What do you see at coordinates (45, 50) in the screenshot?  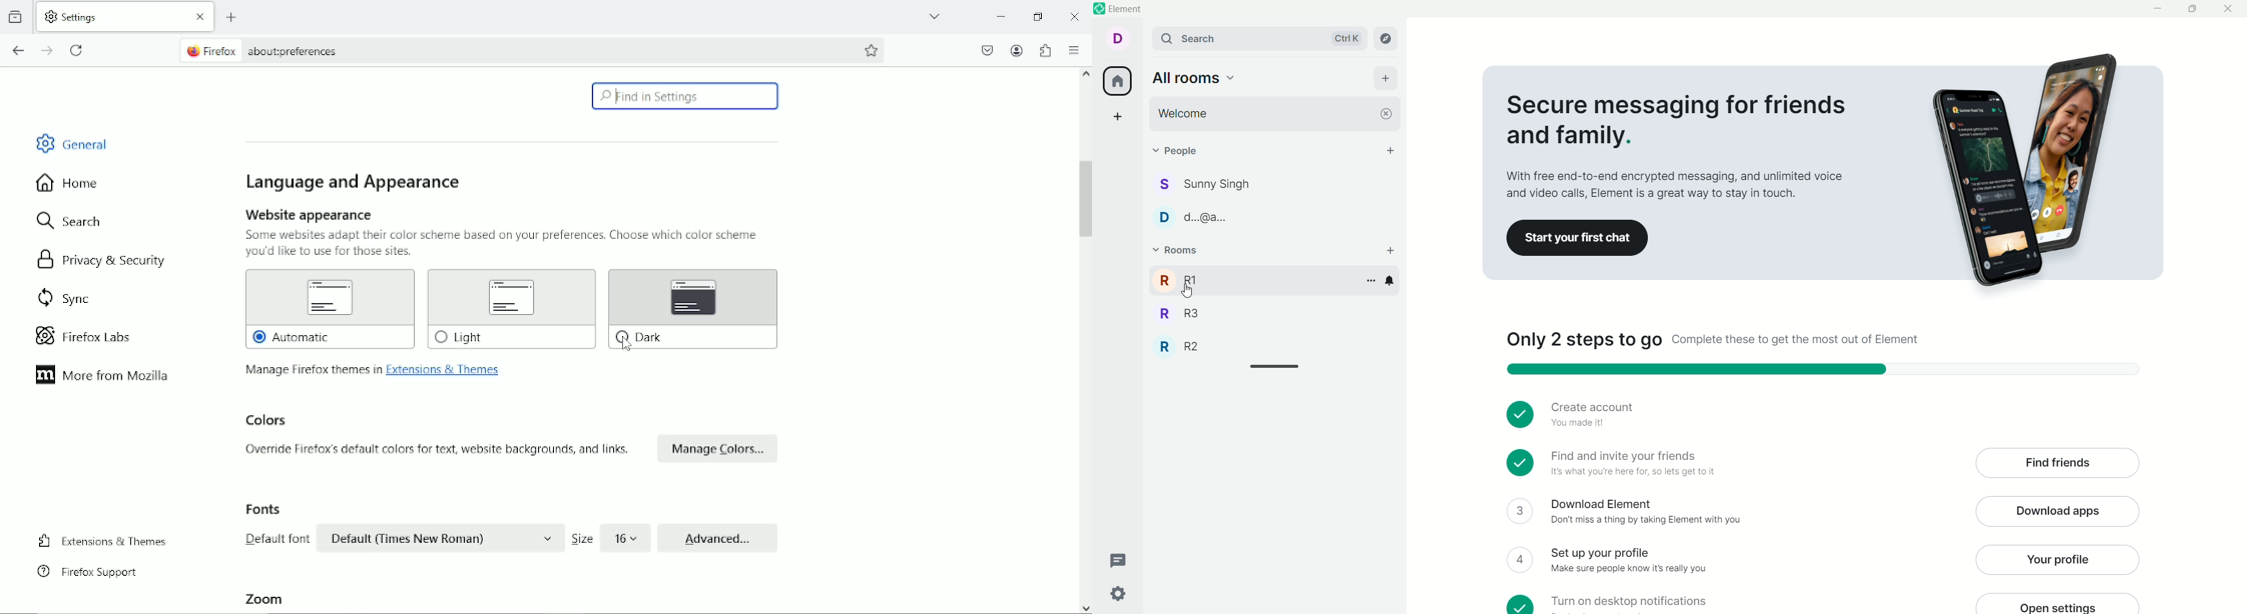 I see `go forward` at bounding box center [45, 50].